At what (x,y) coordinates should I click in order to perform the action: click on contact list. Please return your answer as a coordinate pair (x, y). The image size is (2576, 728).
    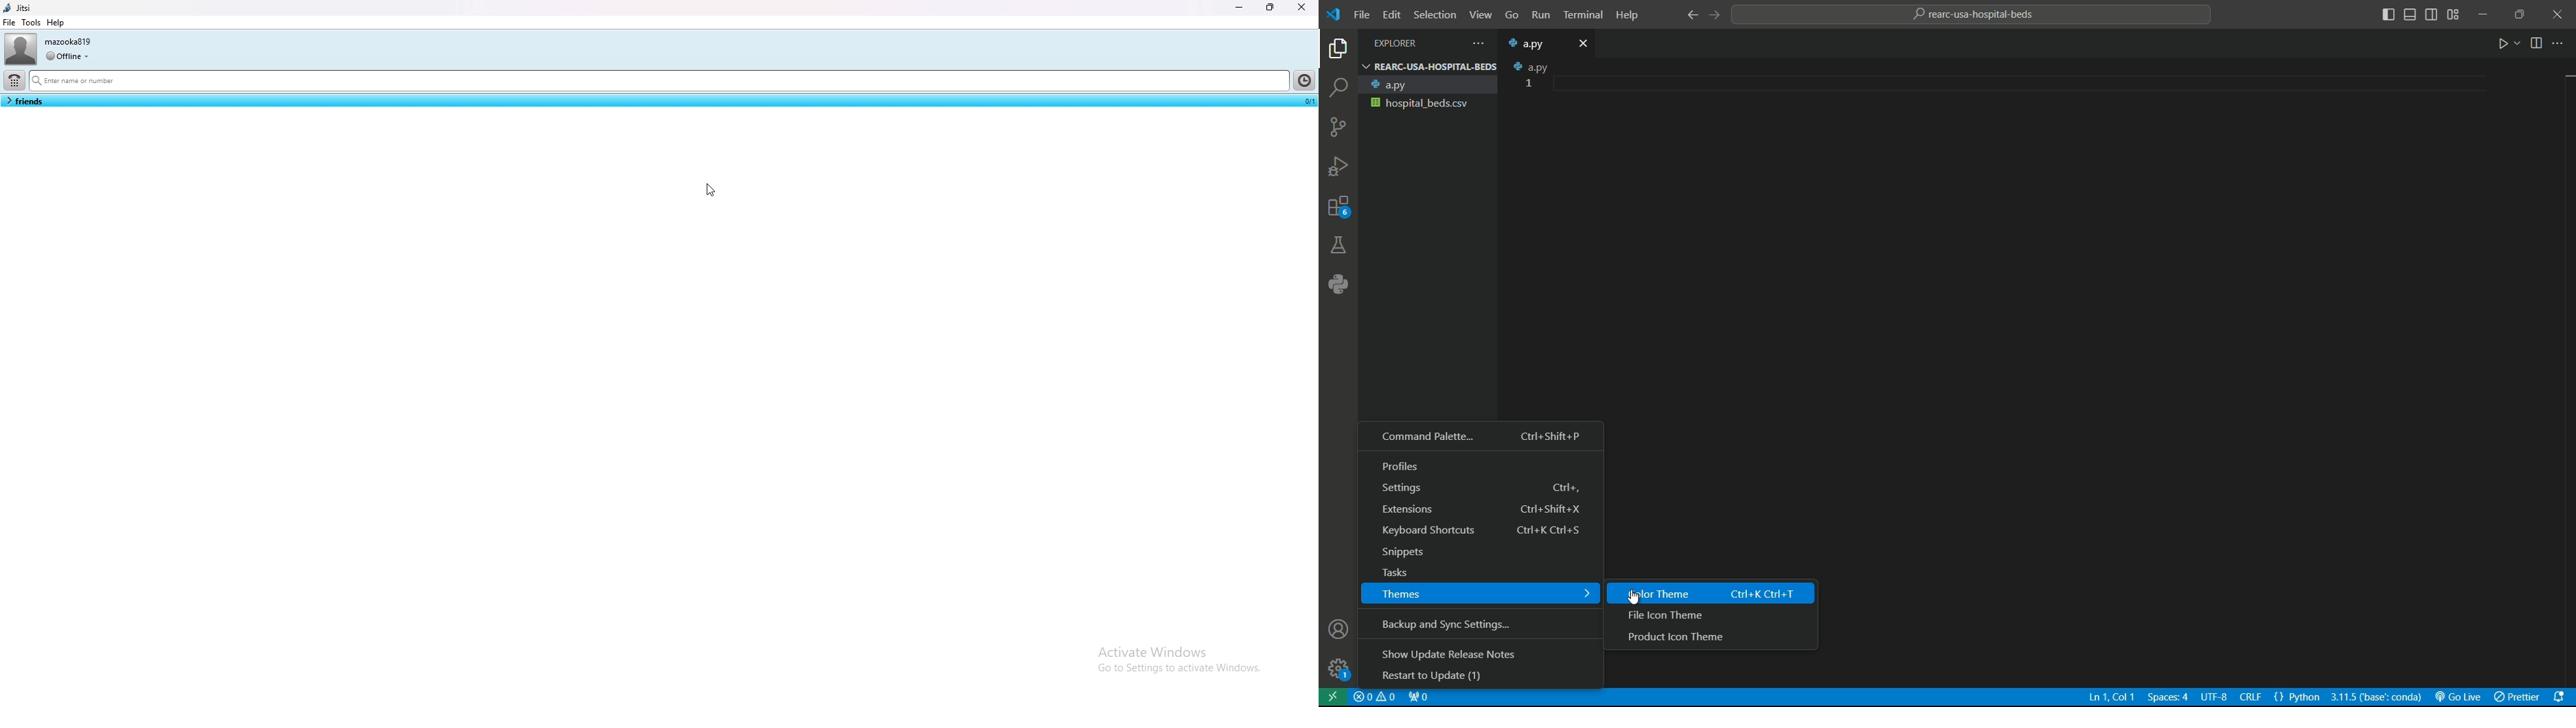
    Looking at the image, I should click on (24, 101).